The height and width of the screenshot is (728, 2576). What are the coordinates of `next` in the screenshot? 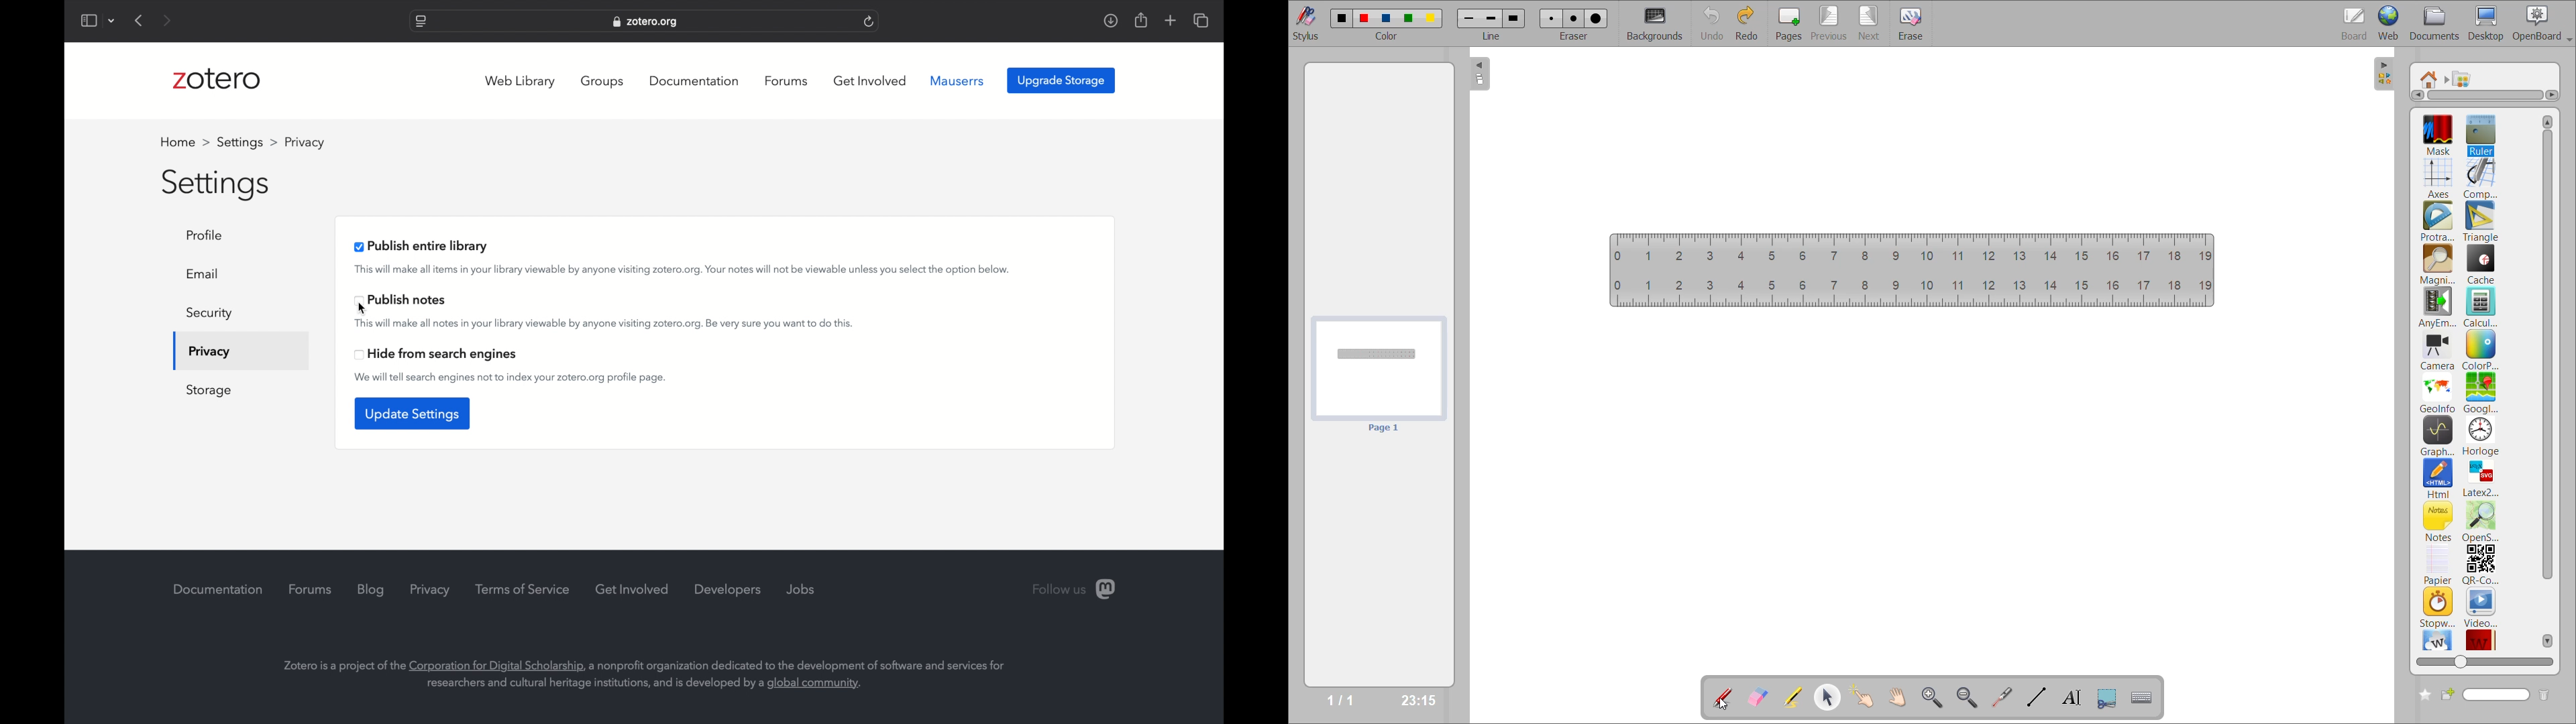 It's located at (166, 20).